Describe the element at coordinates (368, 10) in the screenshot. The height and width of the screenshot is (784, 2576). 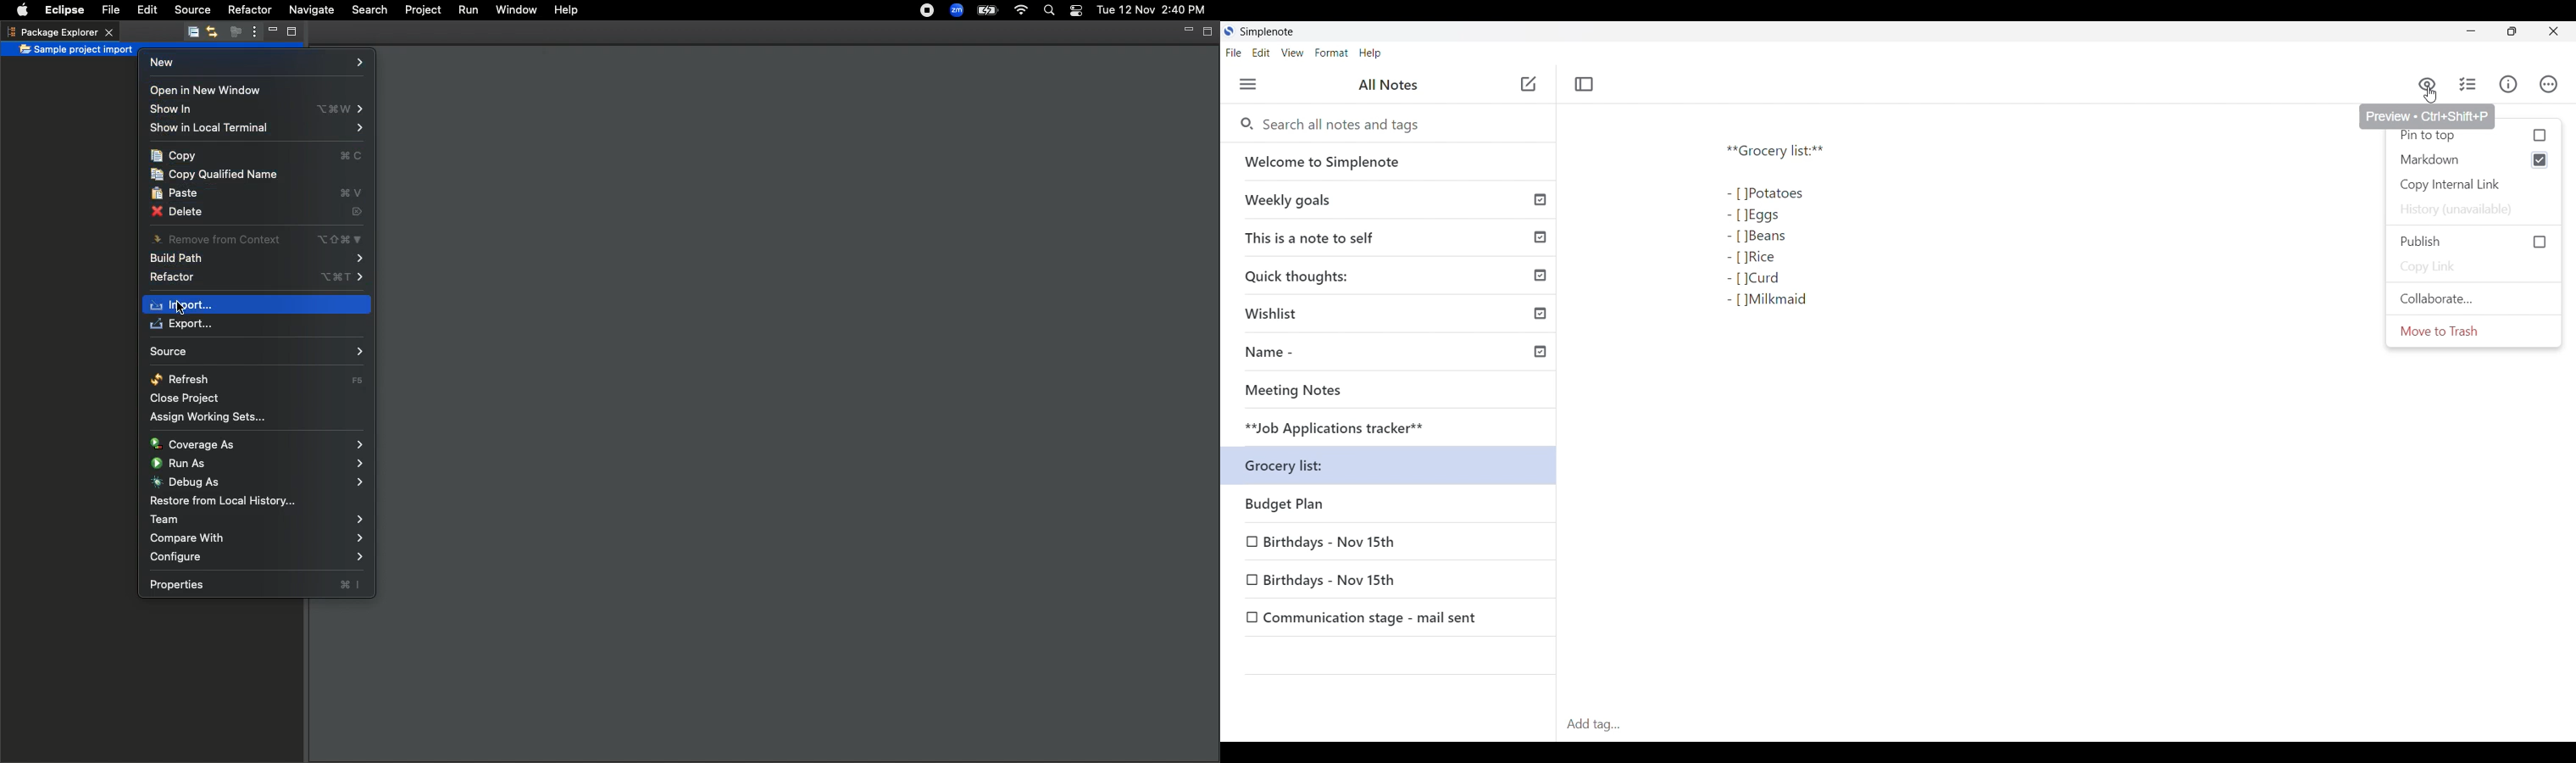
I see `Search` at that location.